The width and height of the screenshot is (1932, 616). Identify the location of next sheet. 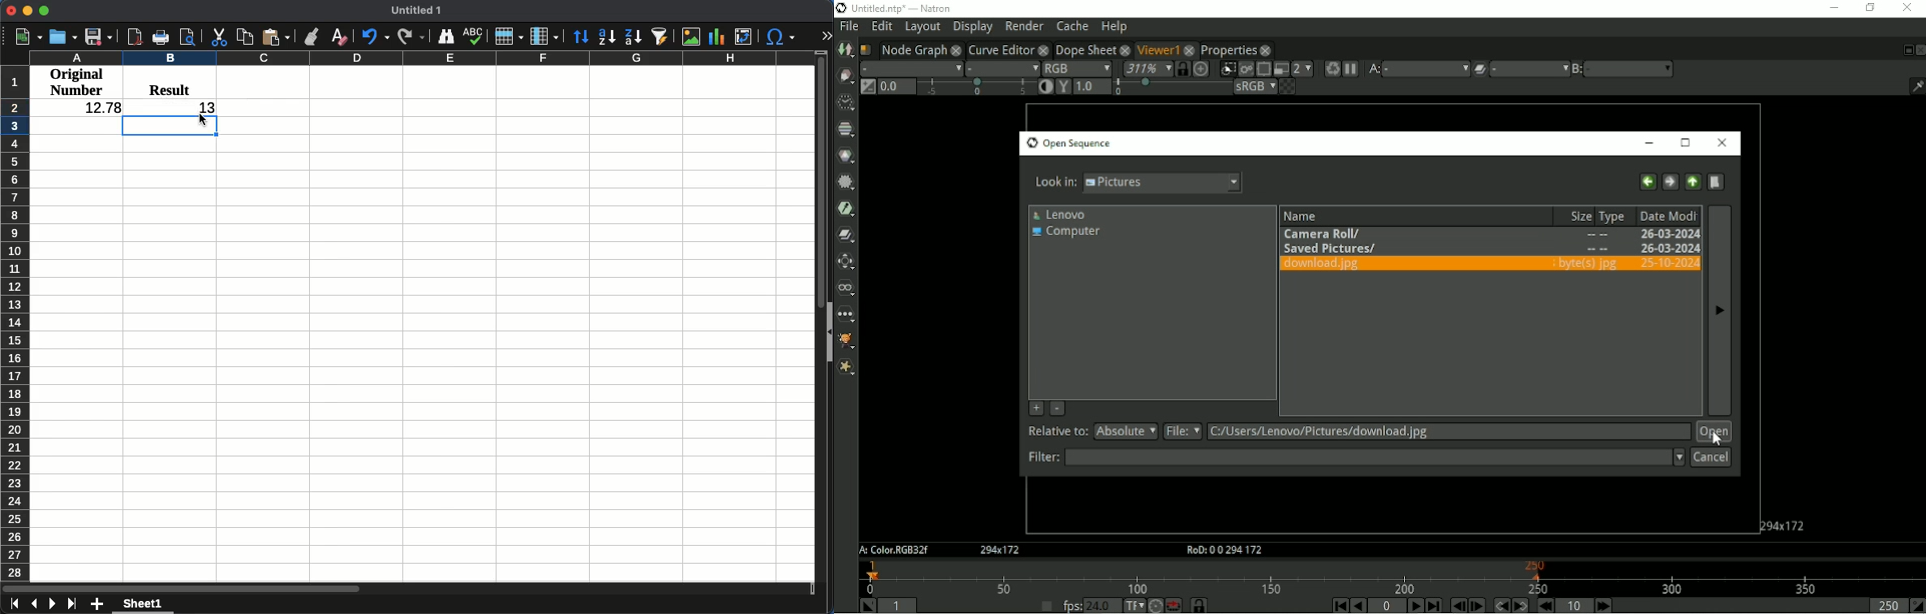
(51, 606).